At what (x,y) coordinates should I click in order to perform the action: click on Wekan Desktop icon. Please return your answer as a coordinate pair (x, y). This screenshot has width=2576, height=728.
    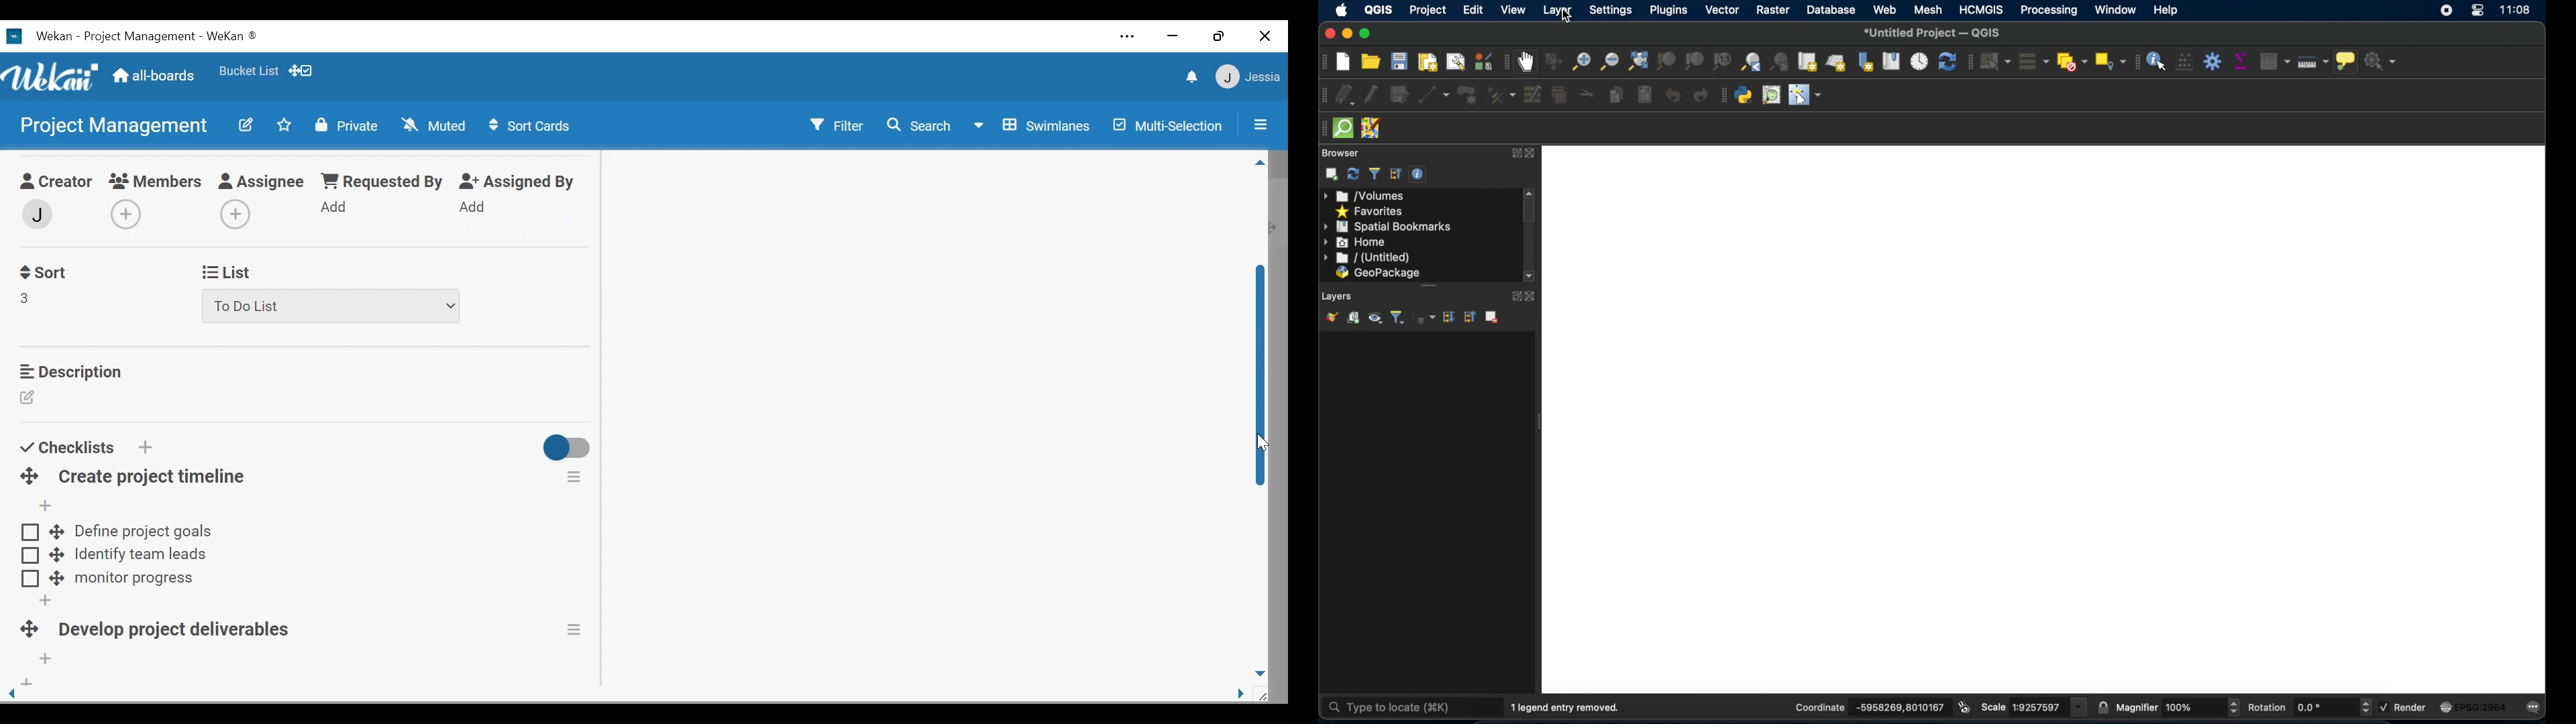
    Looking at the image, I should click on (142, 38).